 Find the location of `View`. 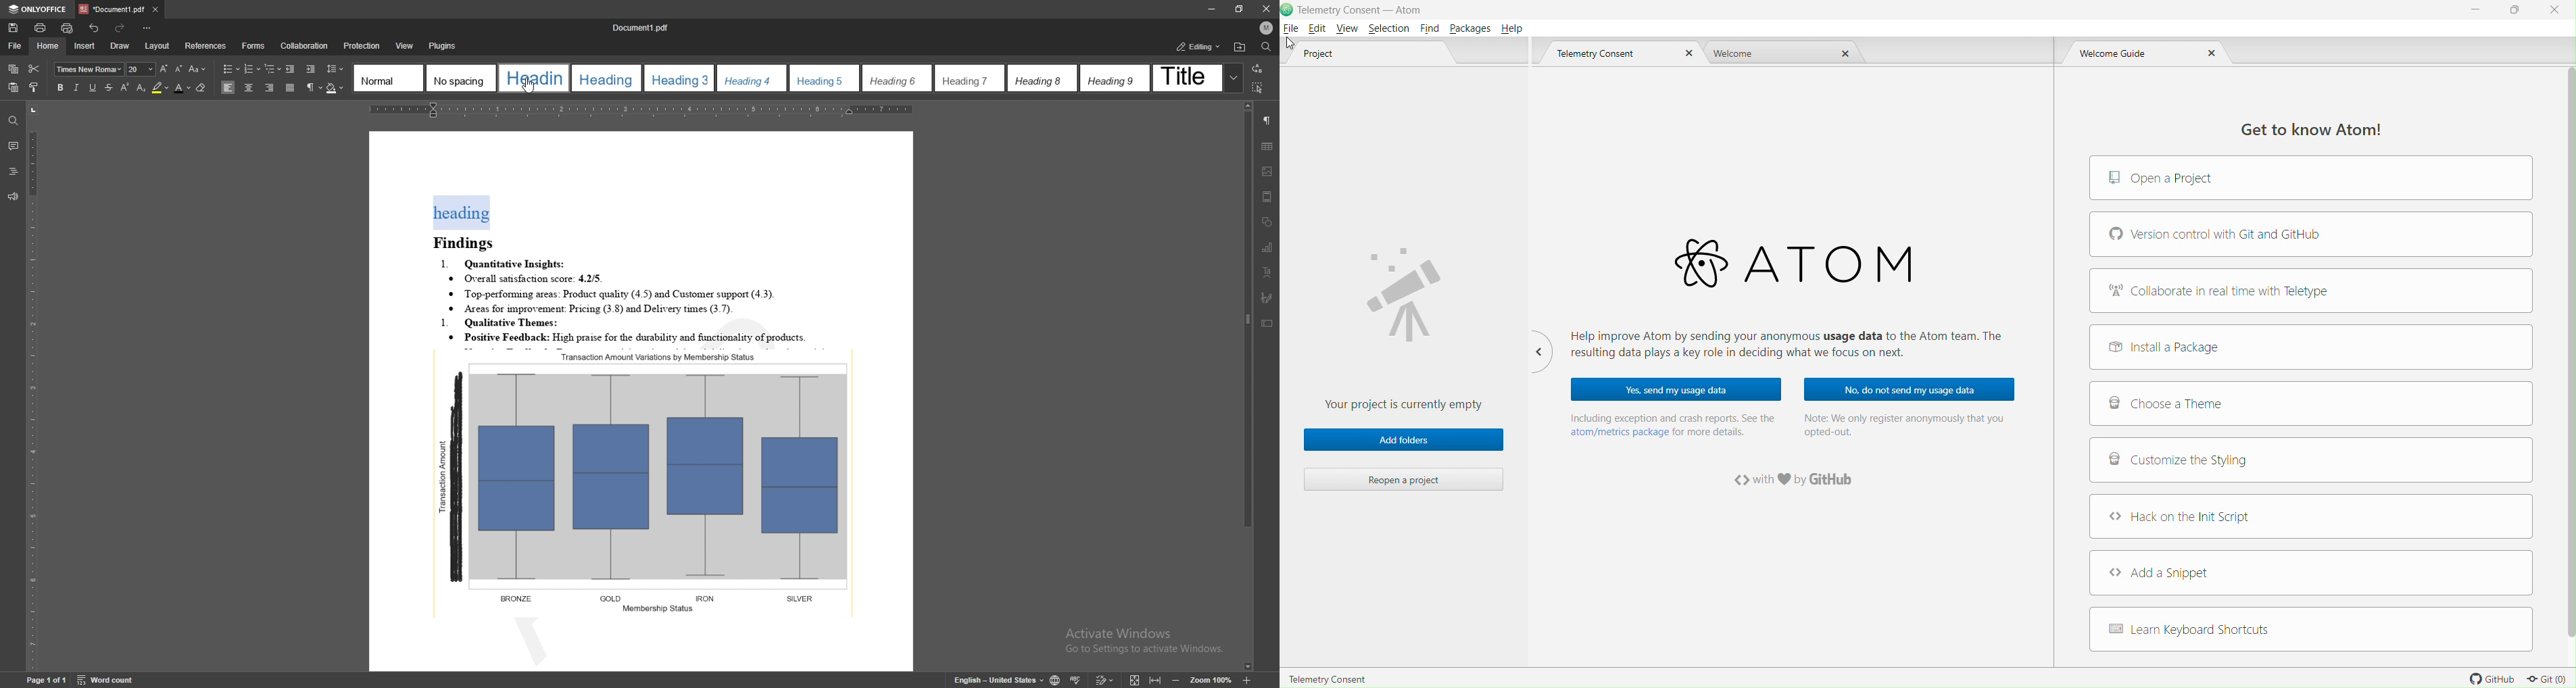

View is located at coordinates (402, 45).